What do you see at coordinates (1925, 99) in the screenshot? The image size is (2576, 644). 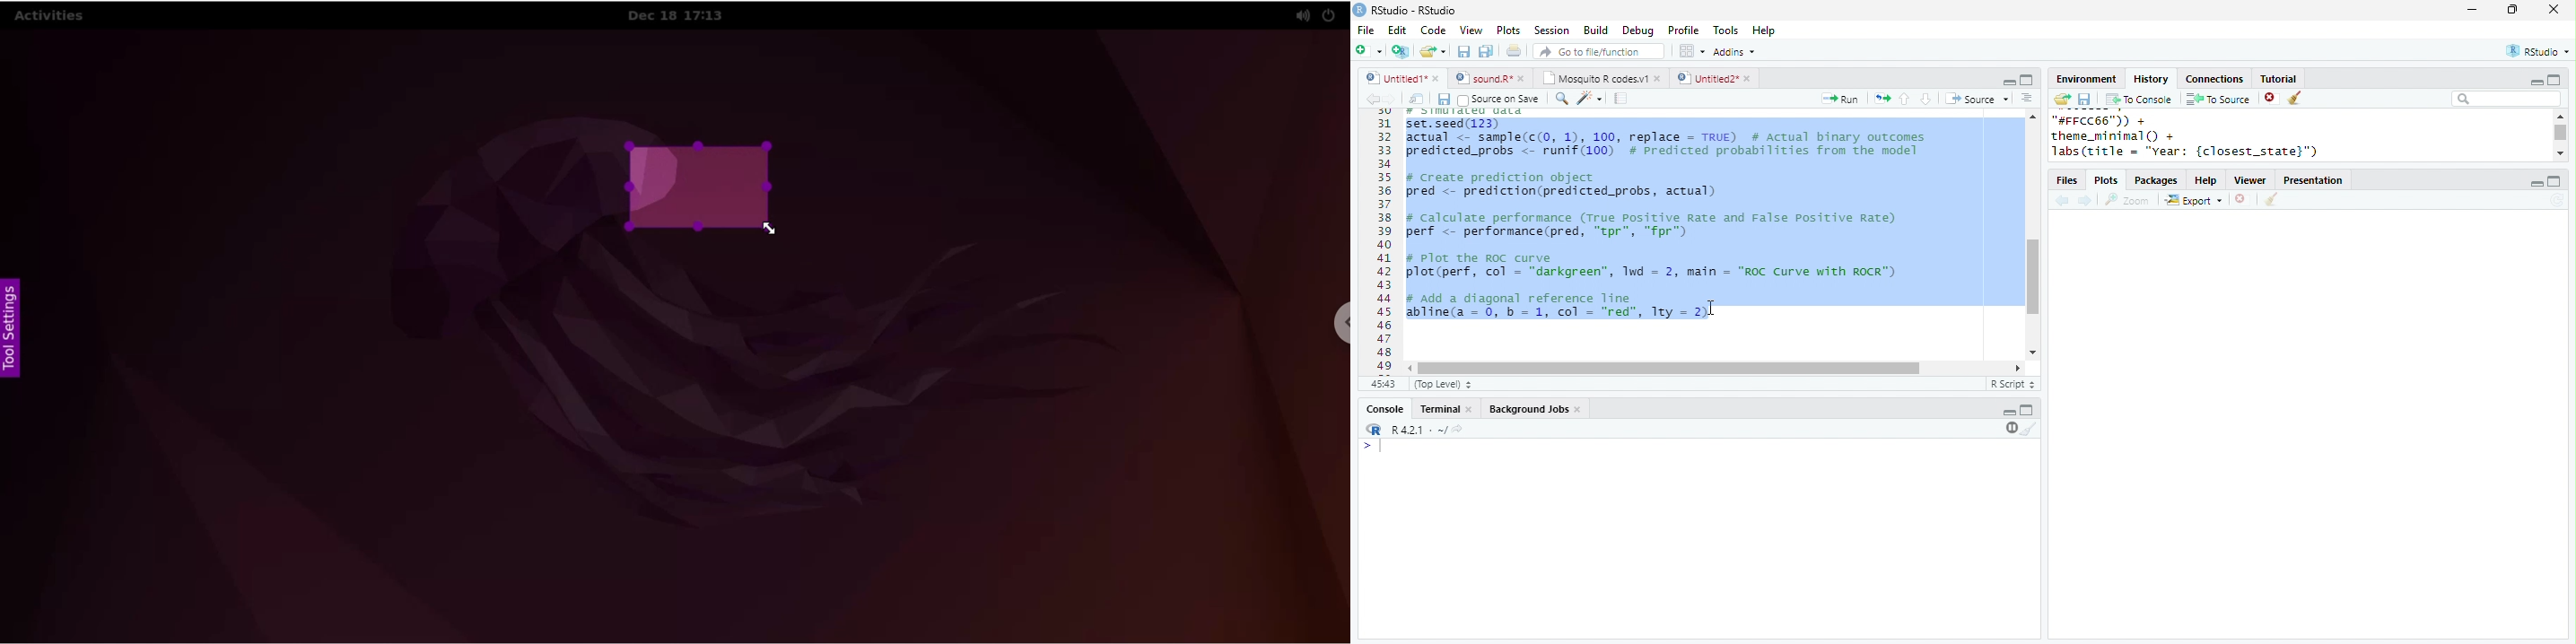 I see `down` at bounding box center [1925, 99].